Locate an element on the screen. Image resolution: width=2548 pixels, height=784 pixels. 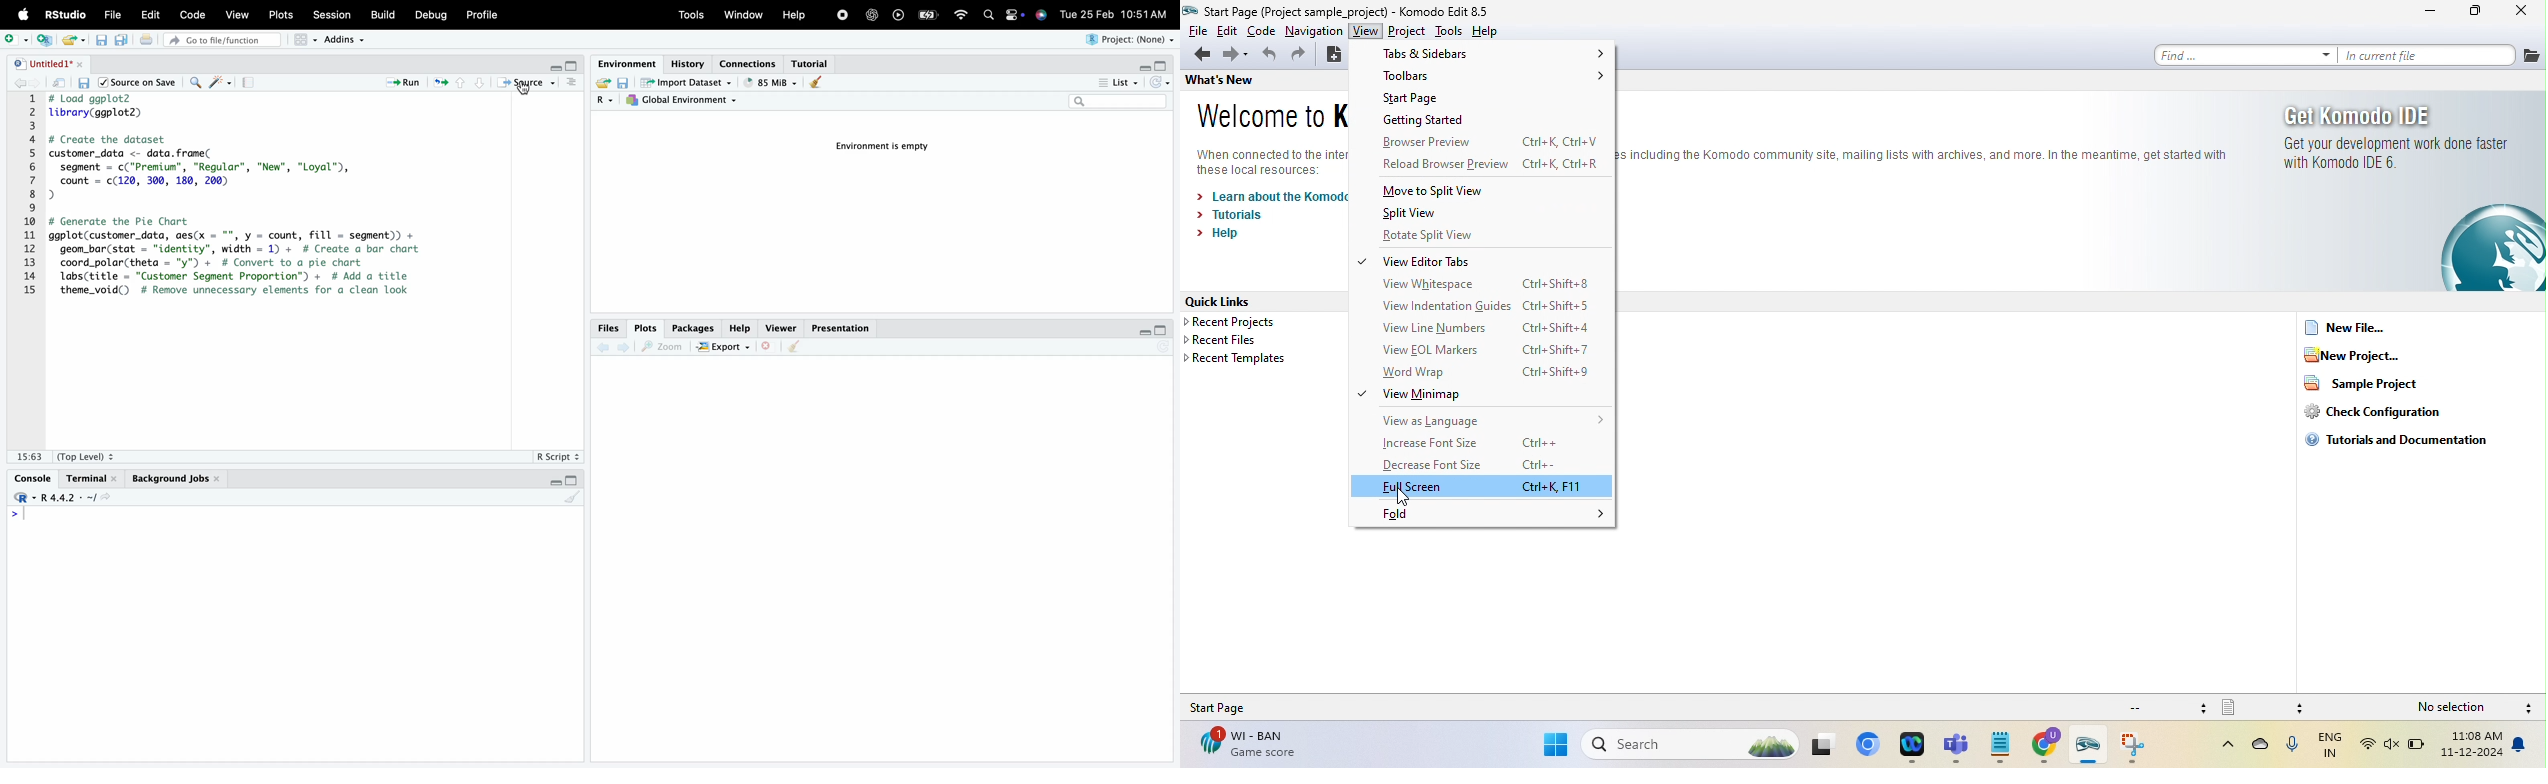
search is located at coordinates (992, 16).